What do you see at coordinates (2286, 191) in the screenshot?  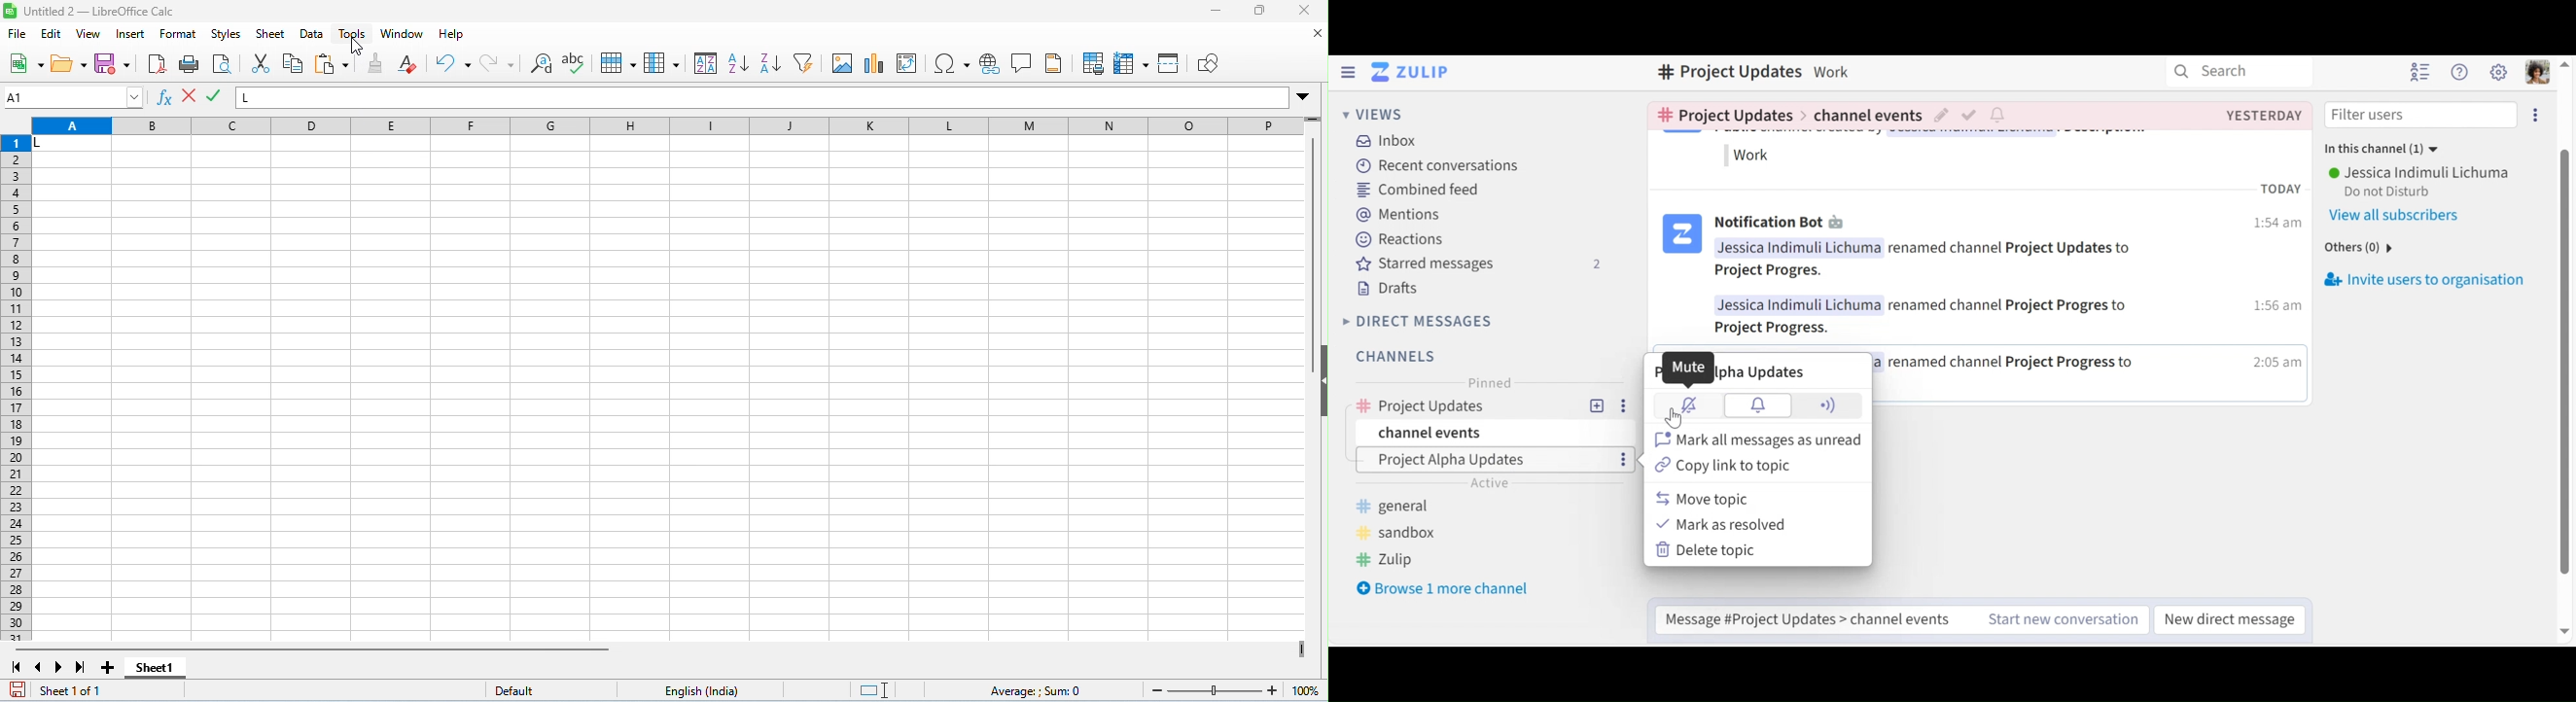 I see `TODAY` at bounding box center [2286, 191].